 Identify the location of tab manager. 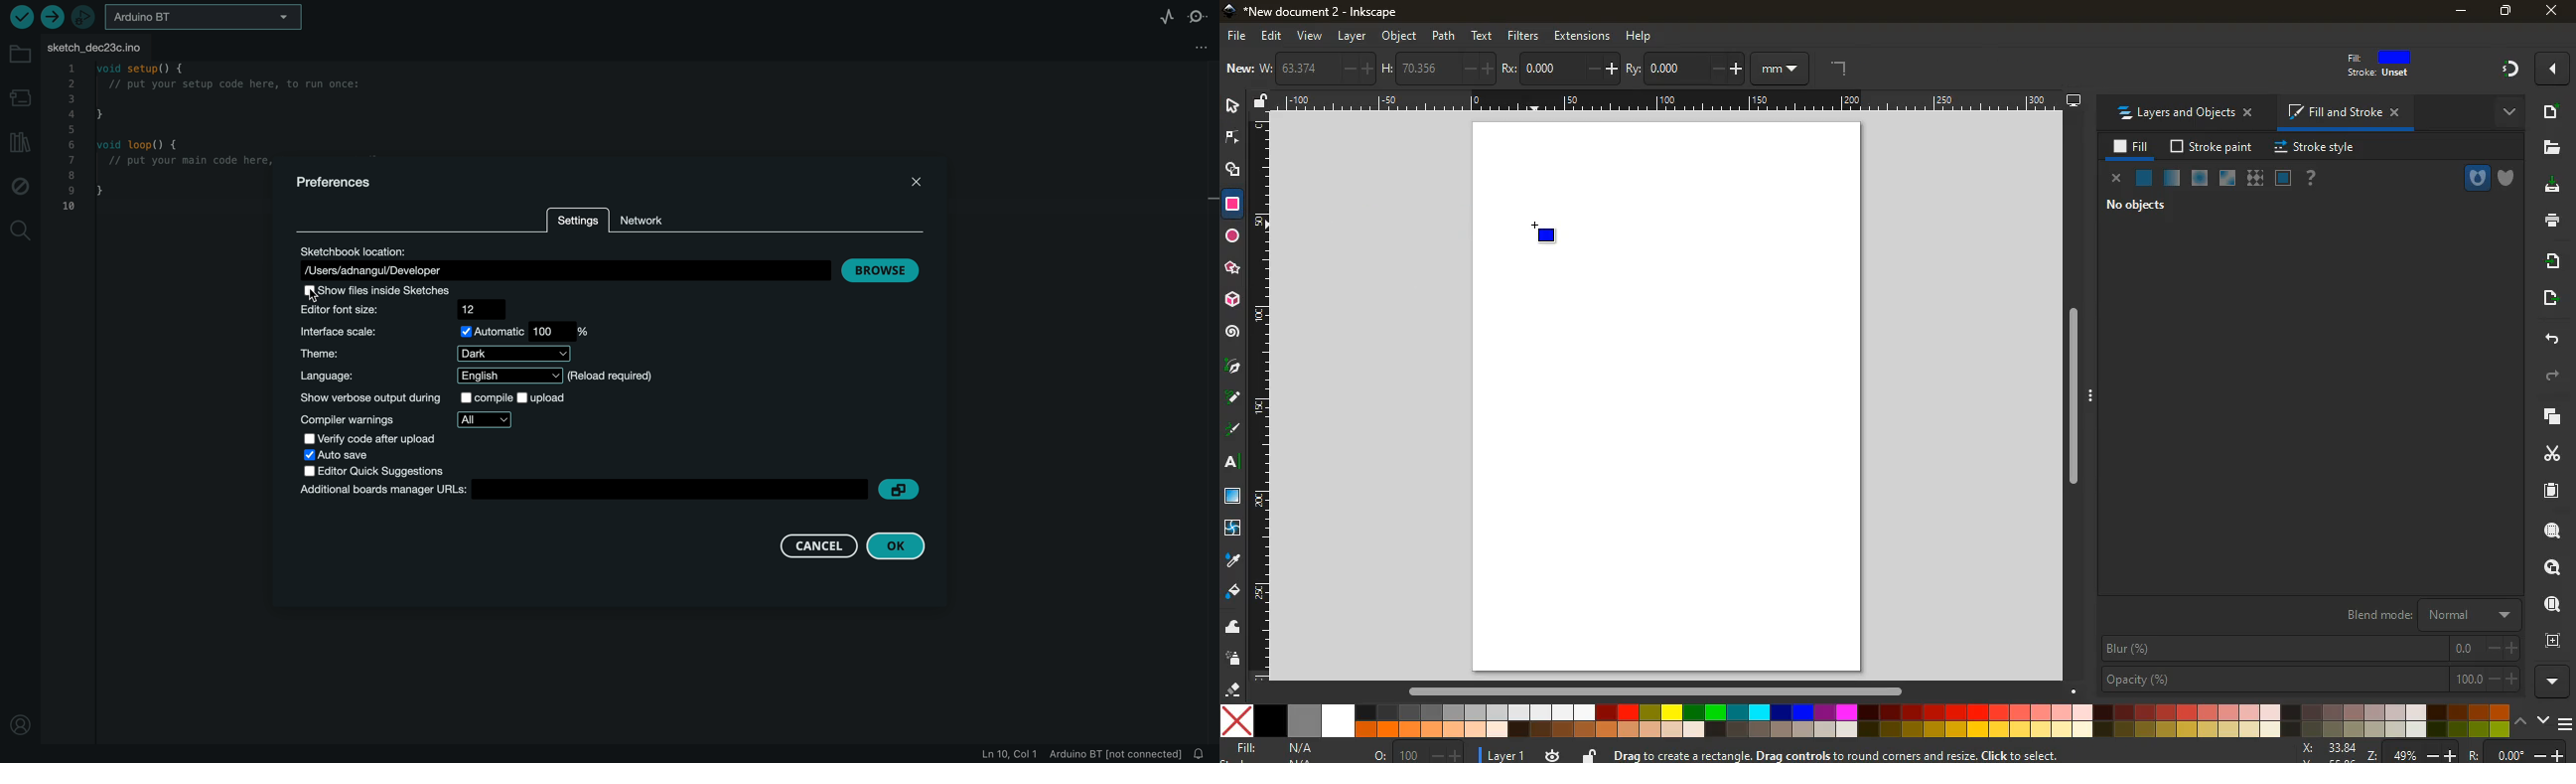
(1198, 48).